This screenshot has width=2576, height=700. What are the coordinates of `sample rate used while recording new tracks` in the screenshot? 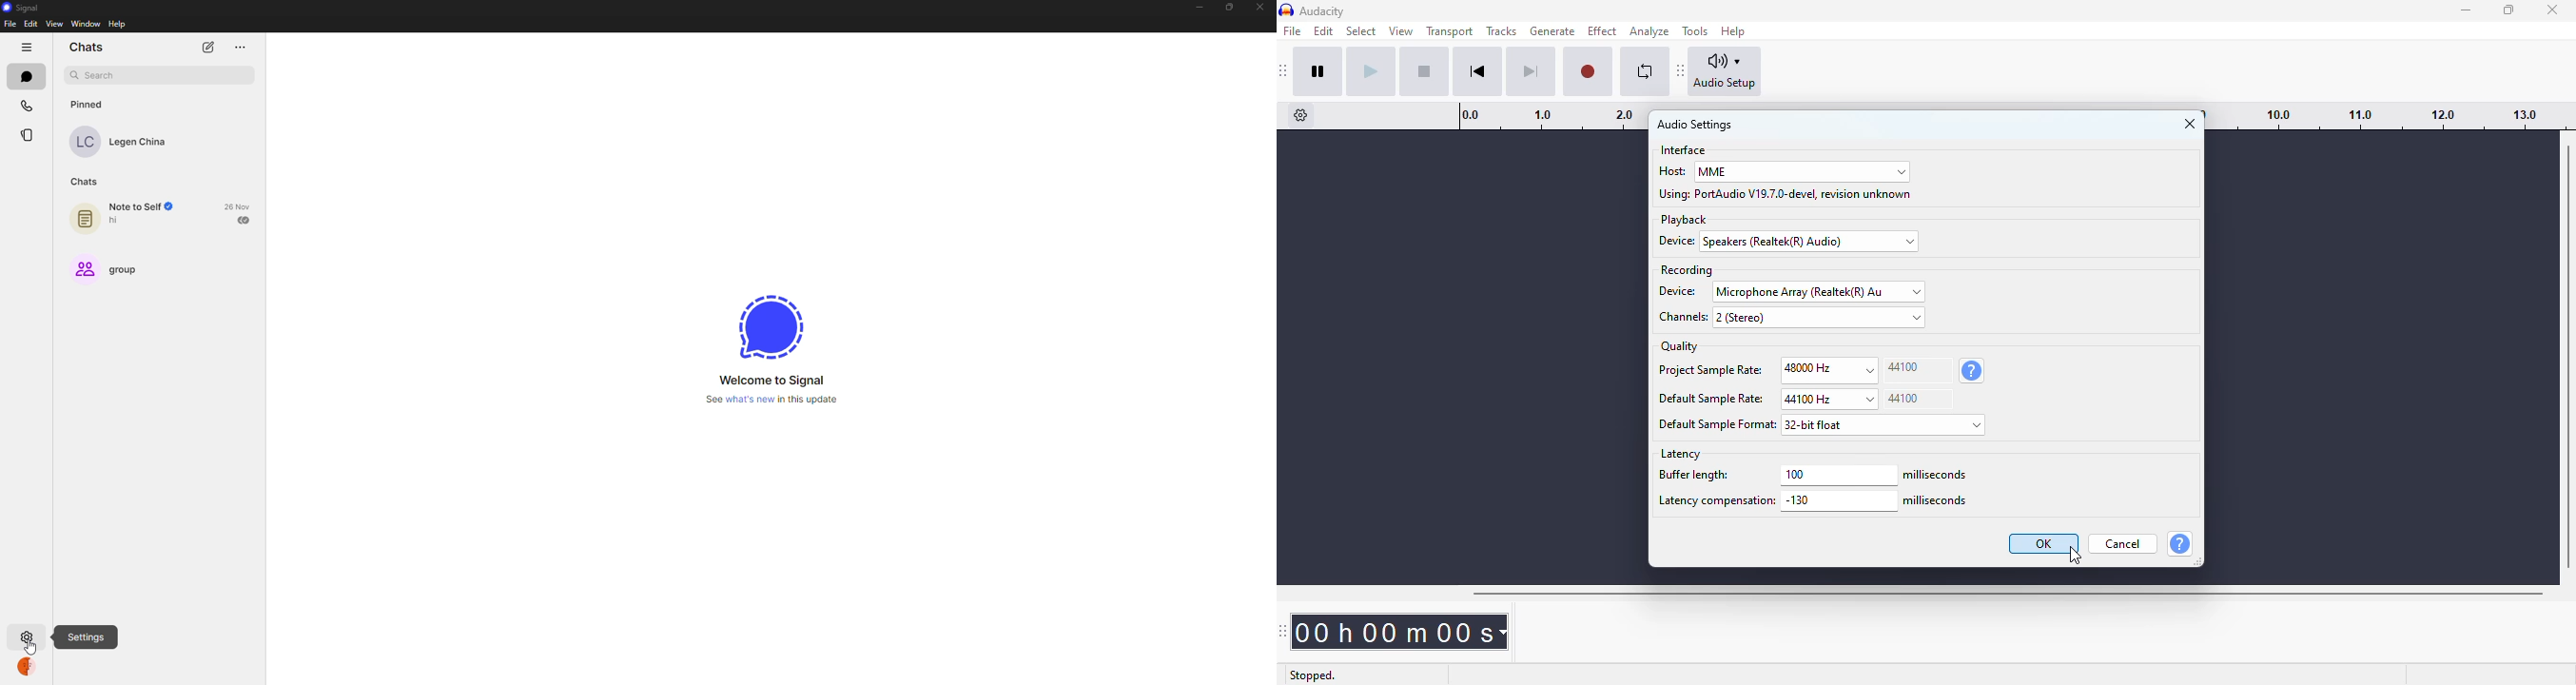 It's located at (1971, 371).